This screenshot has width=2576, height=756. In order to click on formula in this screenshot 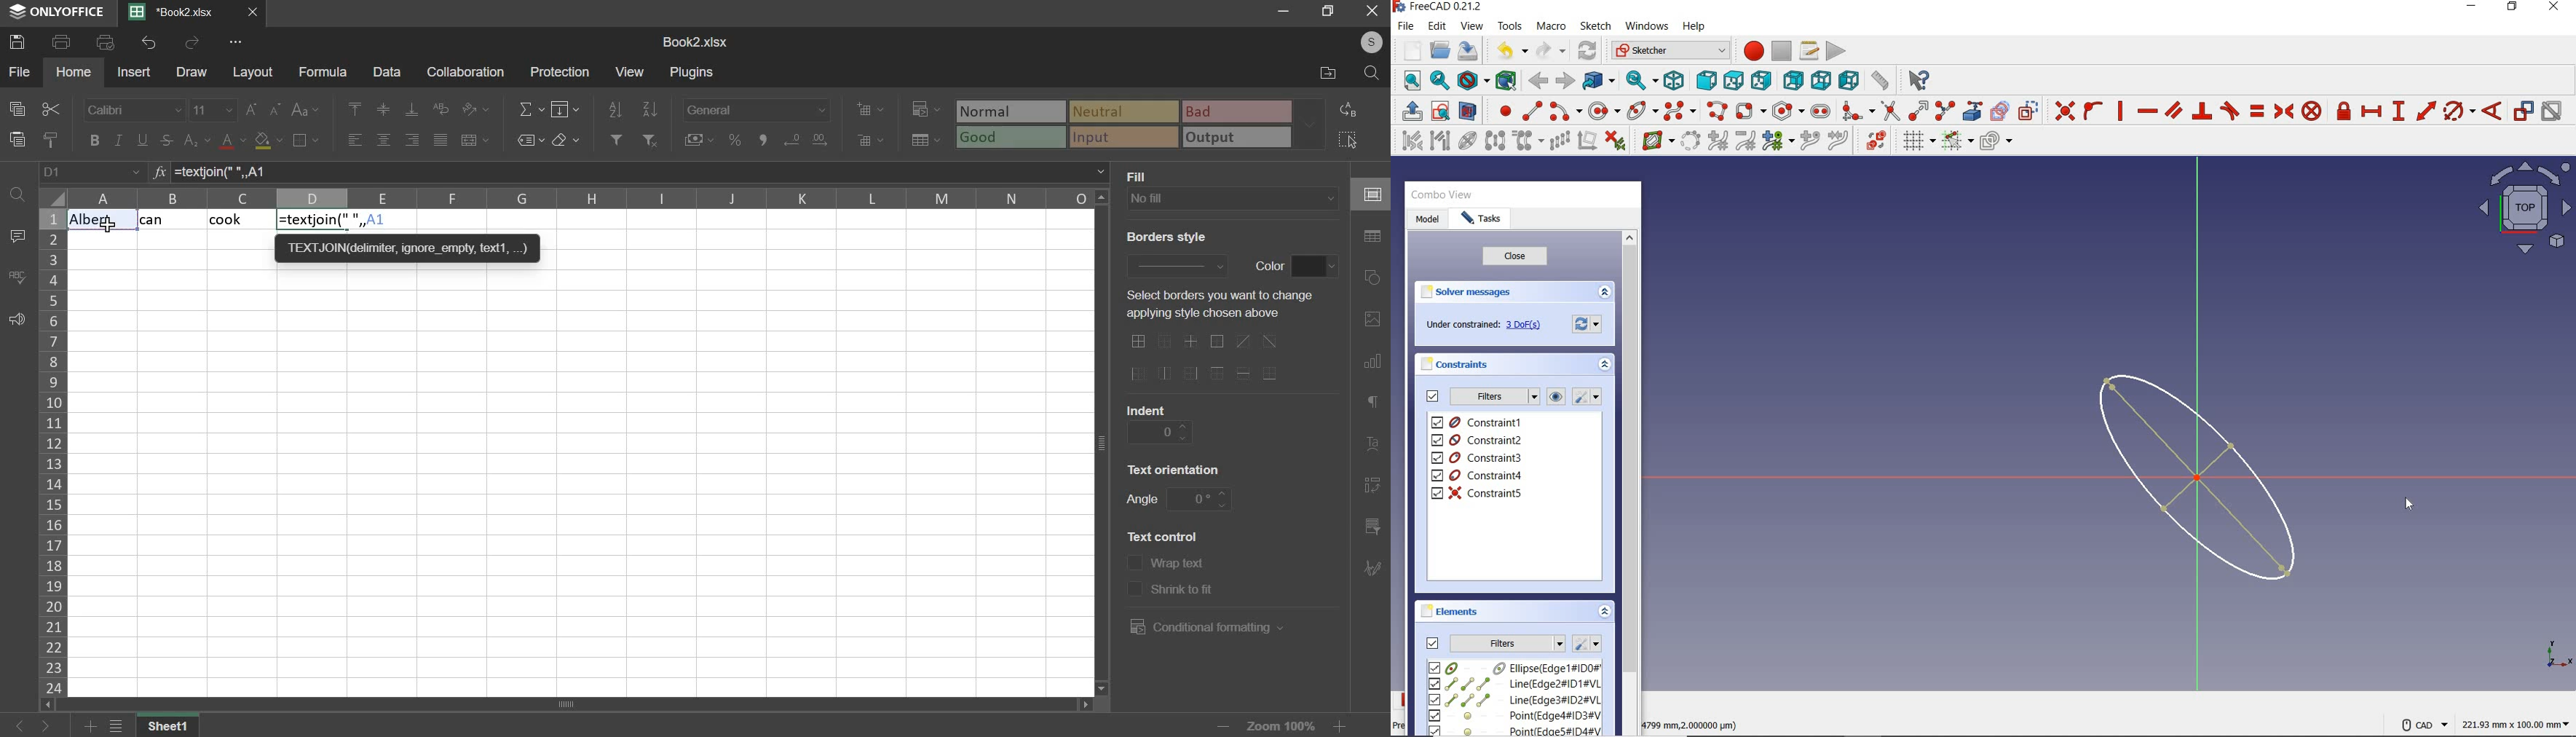, I will do `click(336, 221)`.